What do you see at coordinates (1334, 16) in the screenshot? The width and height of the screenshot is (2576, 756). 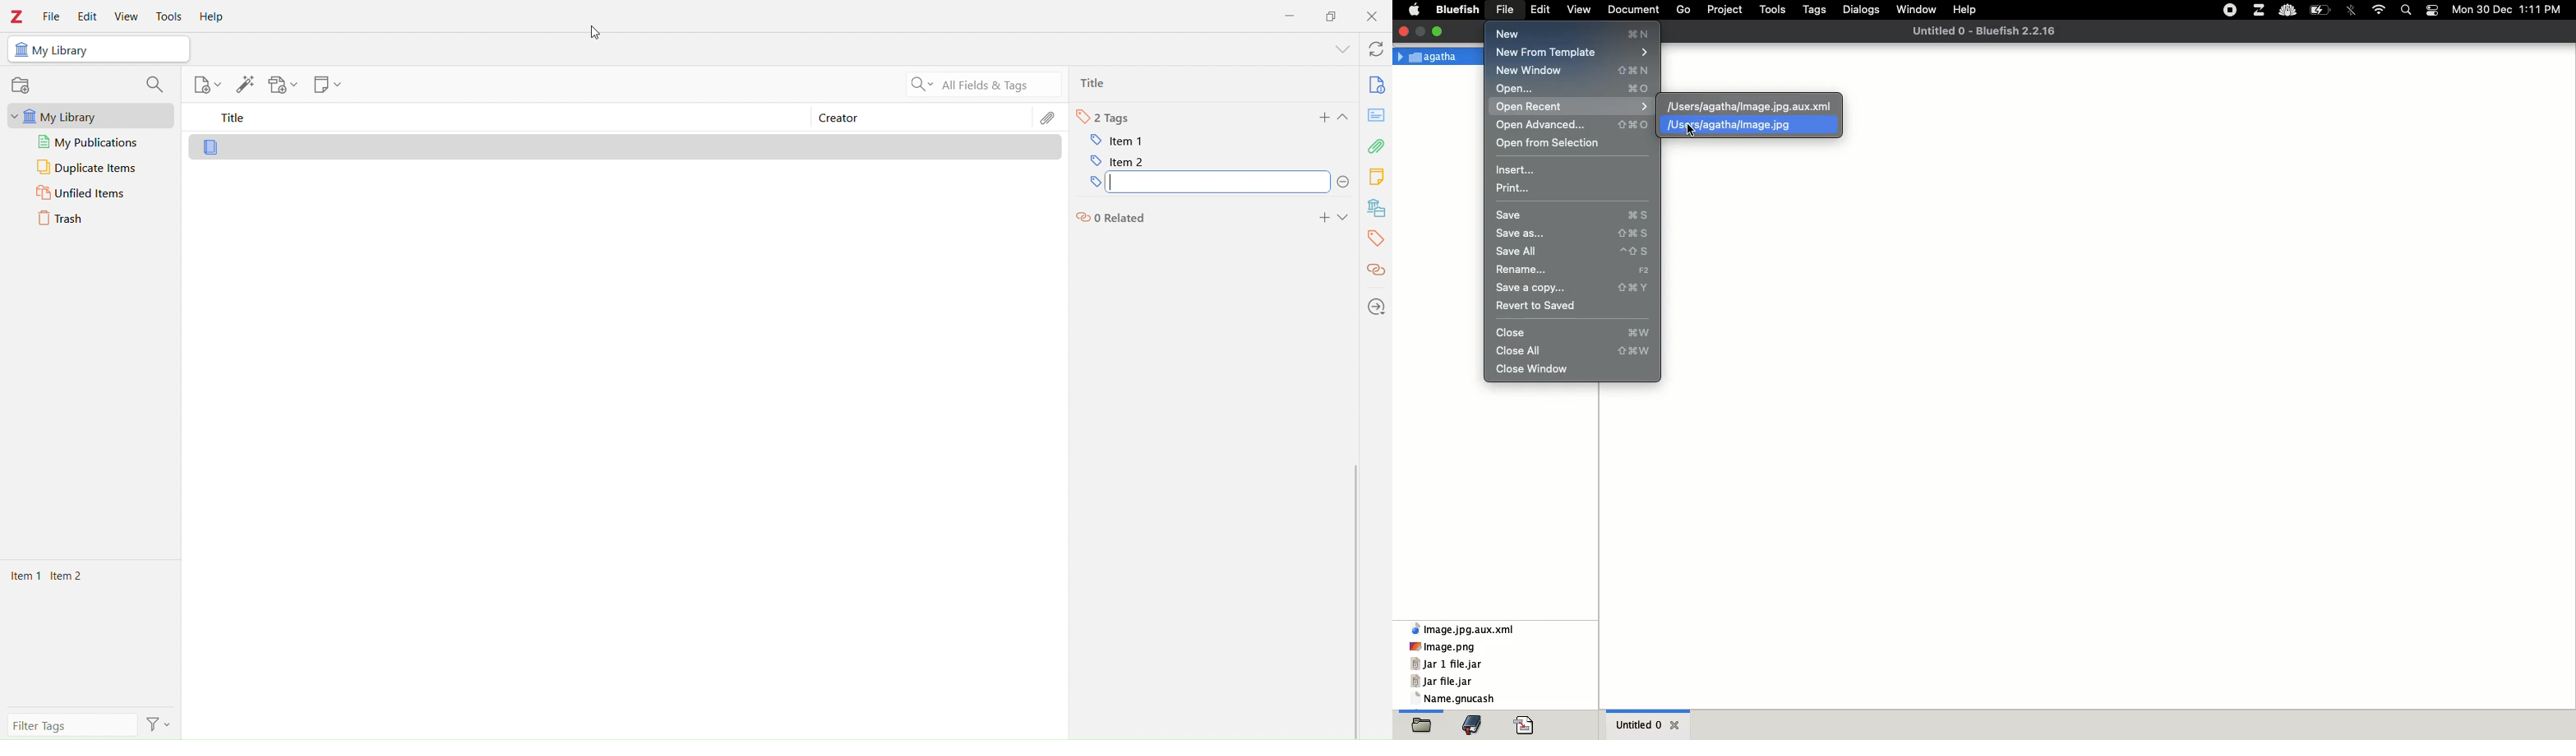 I see `Duplicate` at bounding box center [1334, 16].